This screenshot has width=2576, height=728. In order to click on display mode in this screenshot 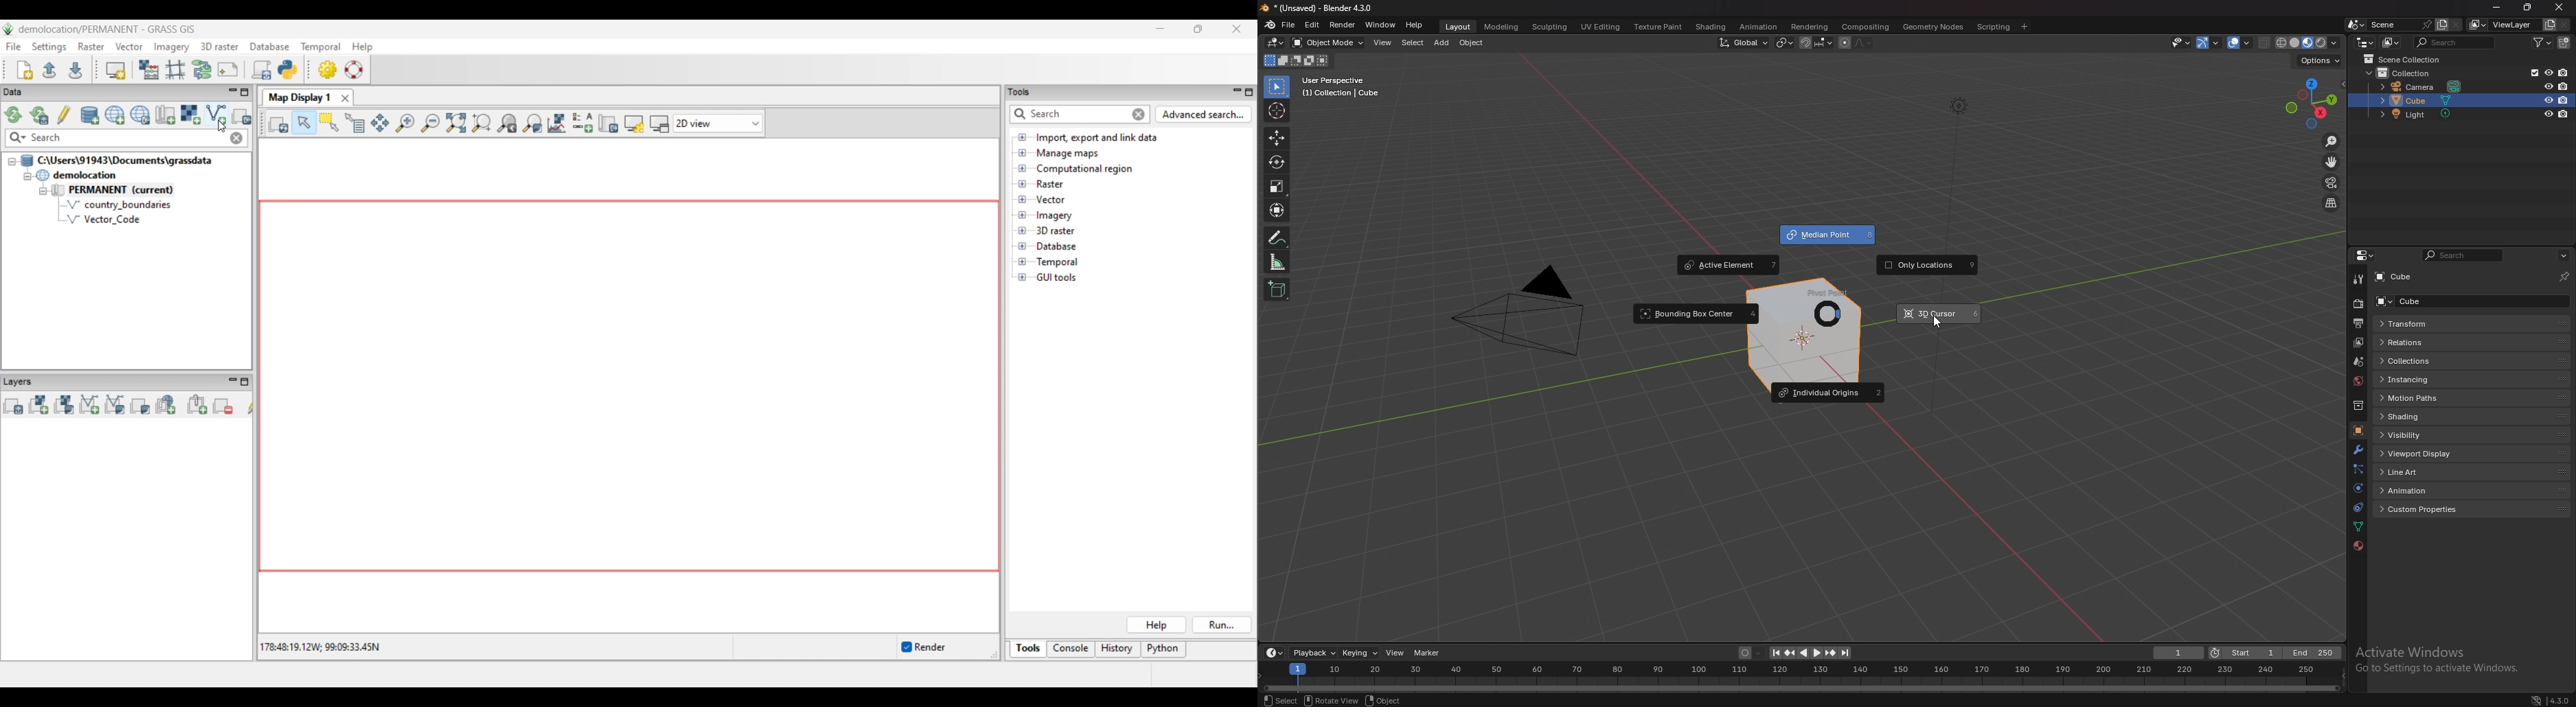, I will do `click(2391, 43)`.